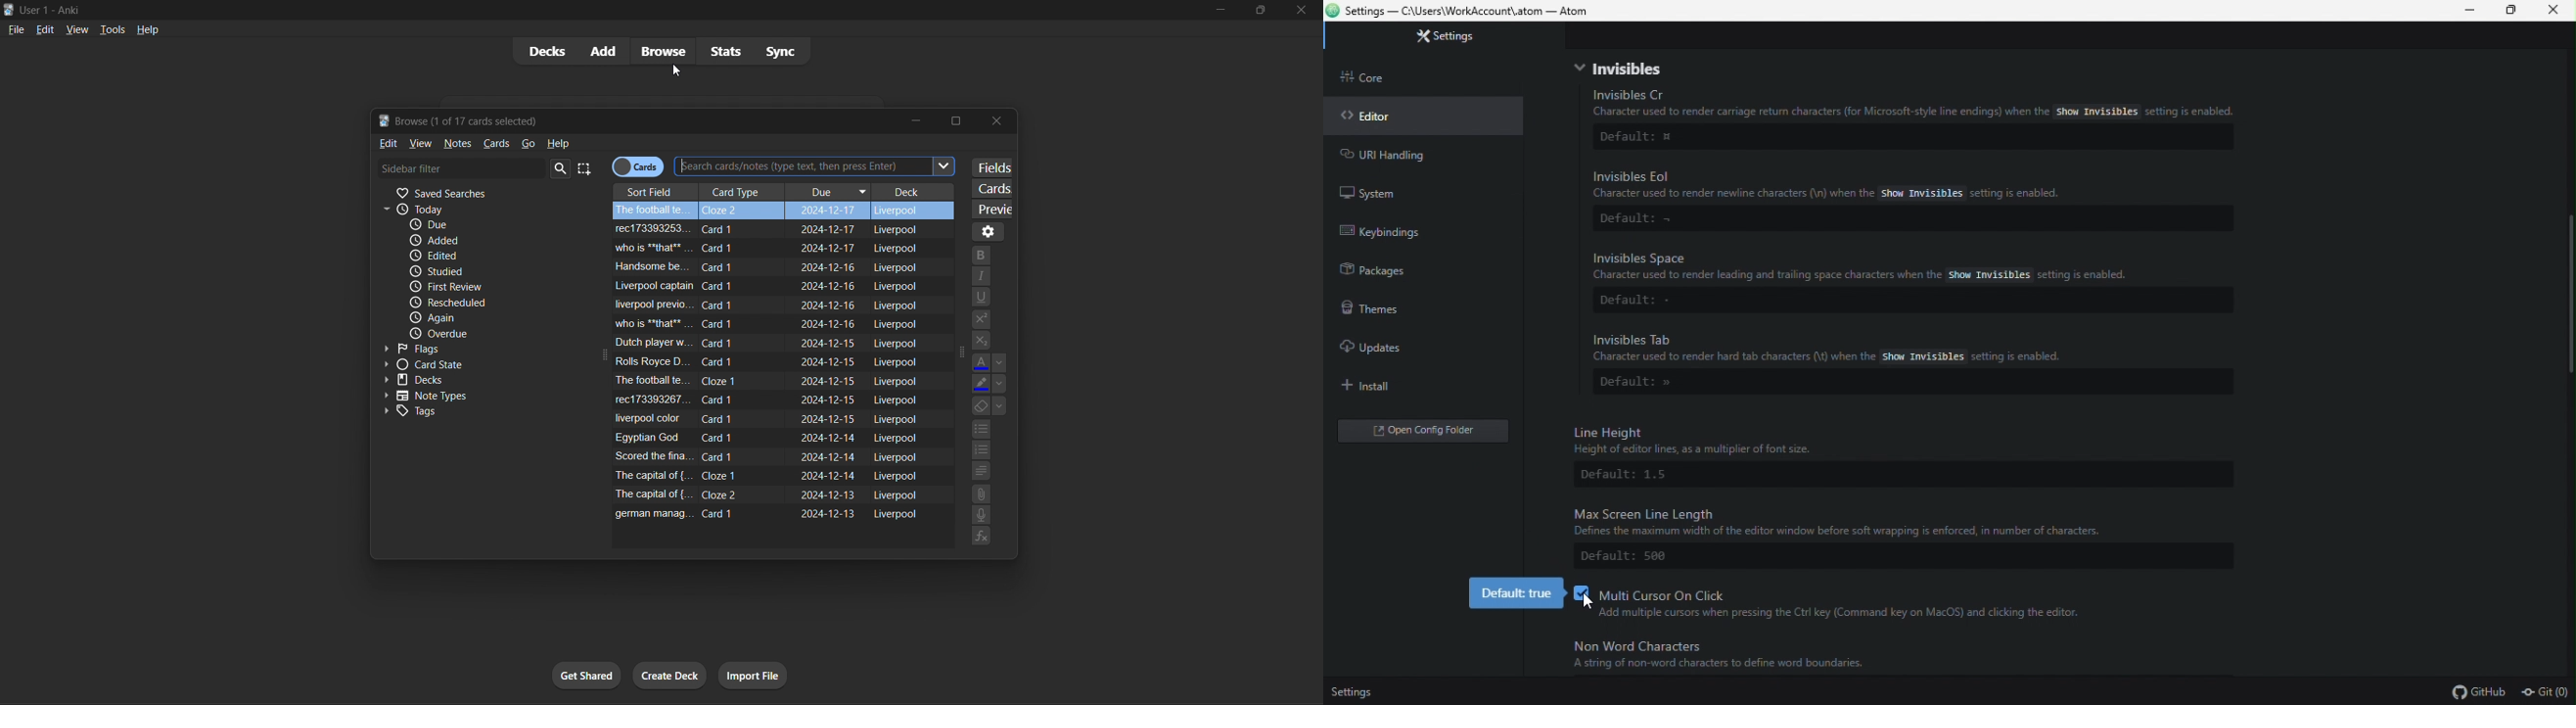 The height and width of the screenshot is (728, 2576). What do you see at coordinates (914, 190) in the screenshot?
I see `deck column` at bounding box center [914, 190].